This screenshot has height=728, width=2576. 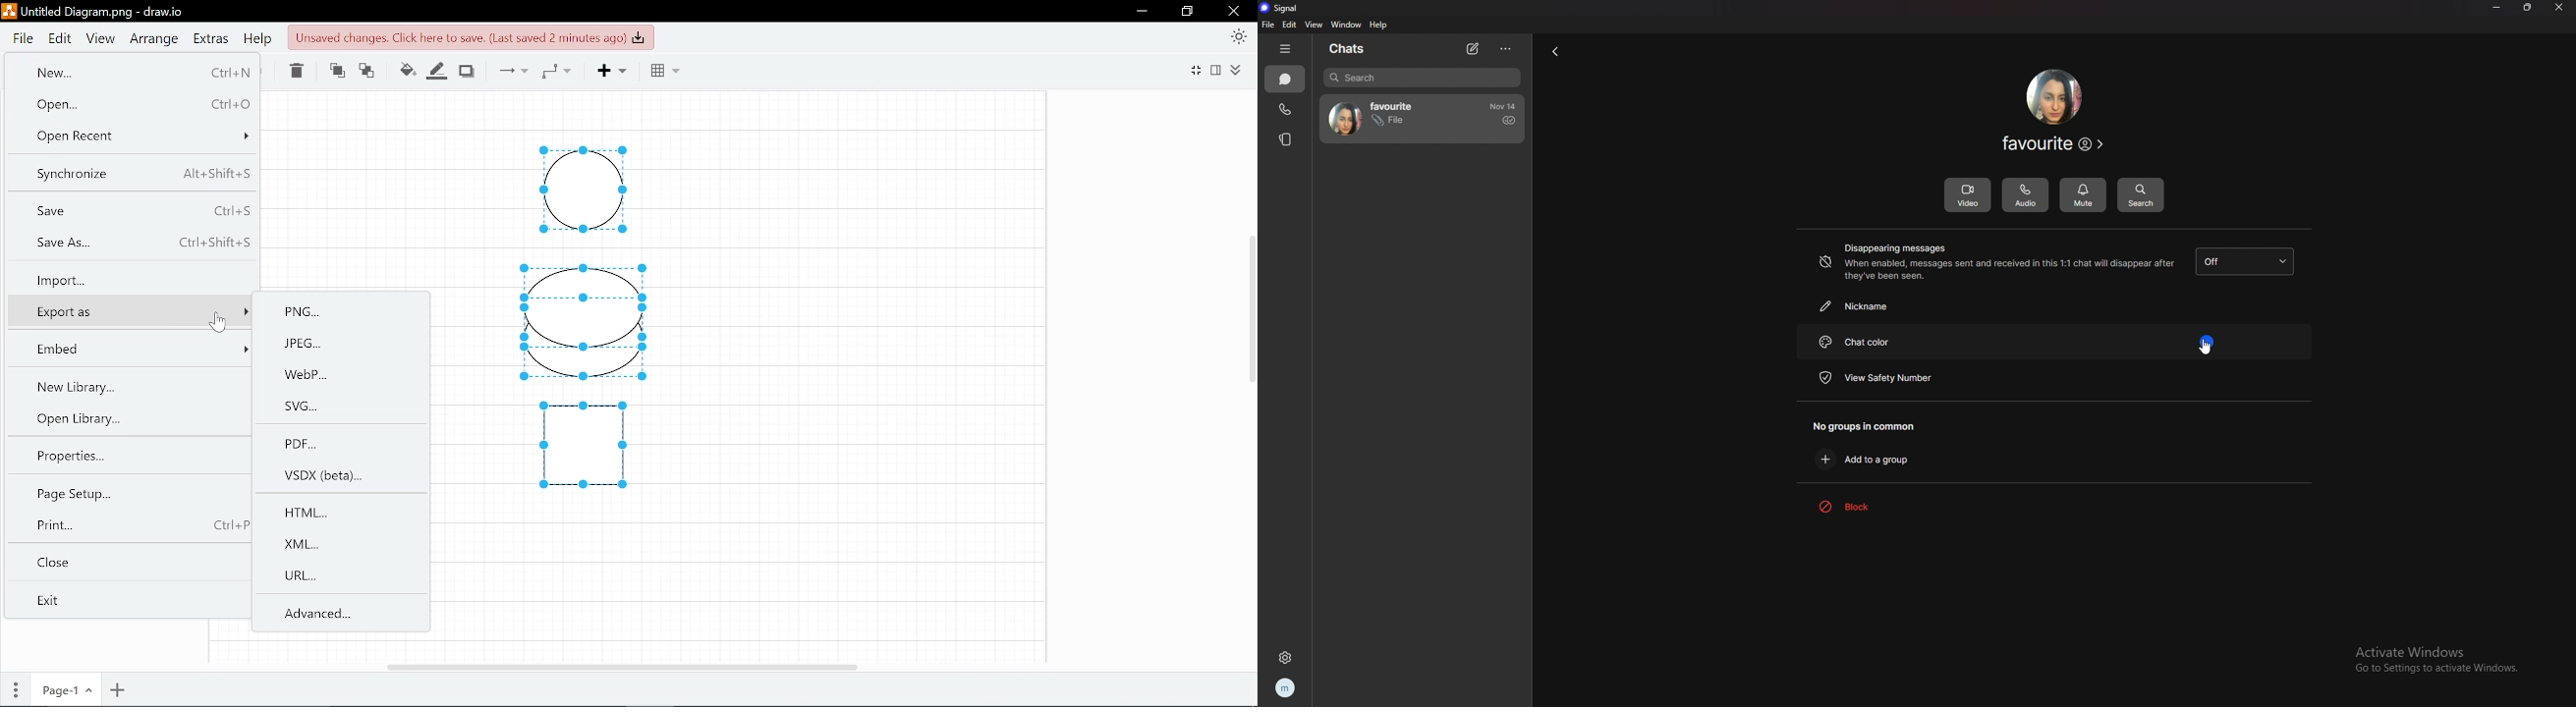 I want to click on resize, so click(x=2529, y=7).